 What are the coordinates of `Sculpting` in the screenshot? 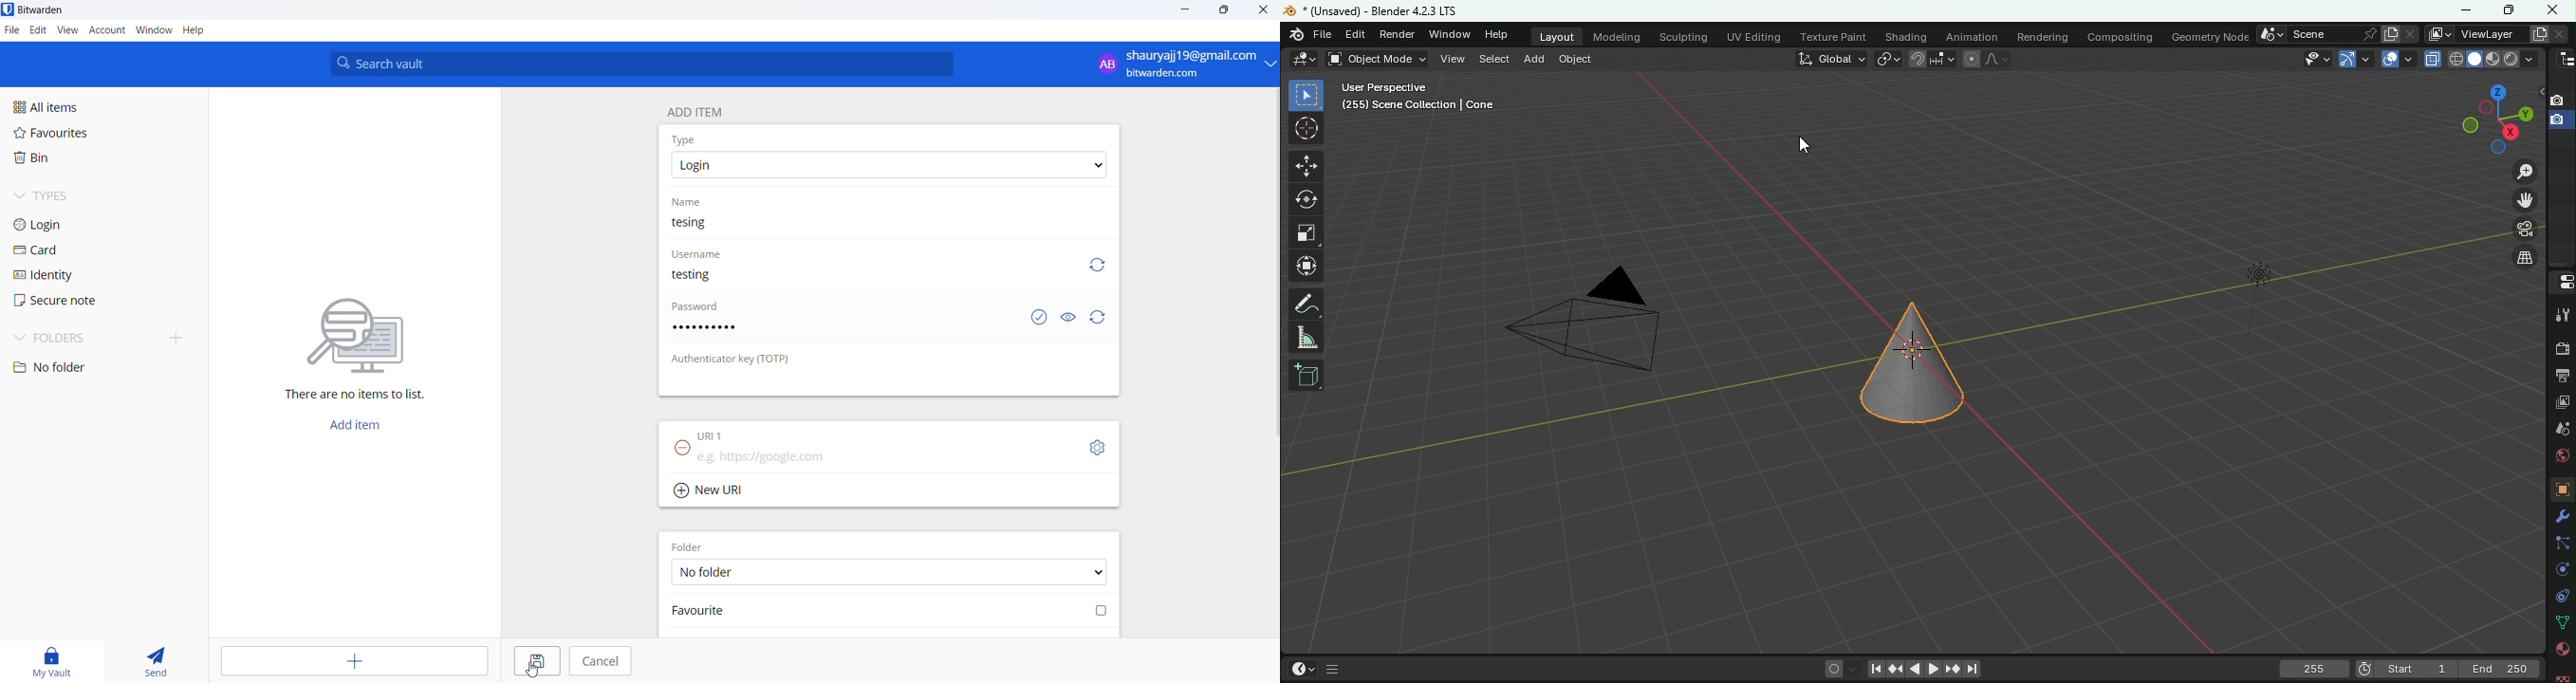 It's located at (1684, 35).